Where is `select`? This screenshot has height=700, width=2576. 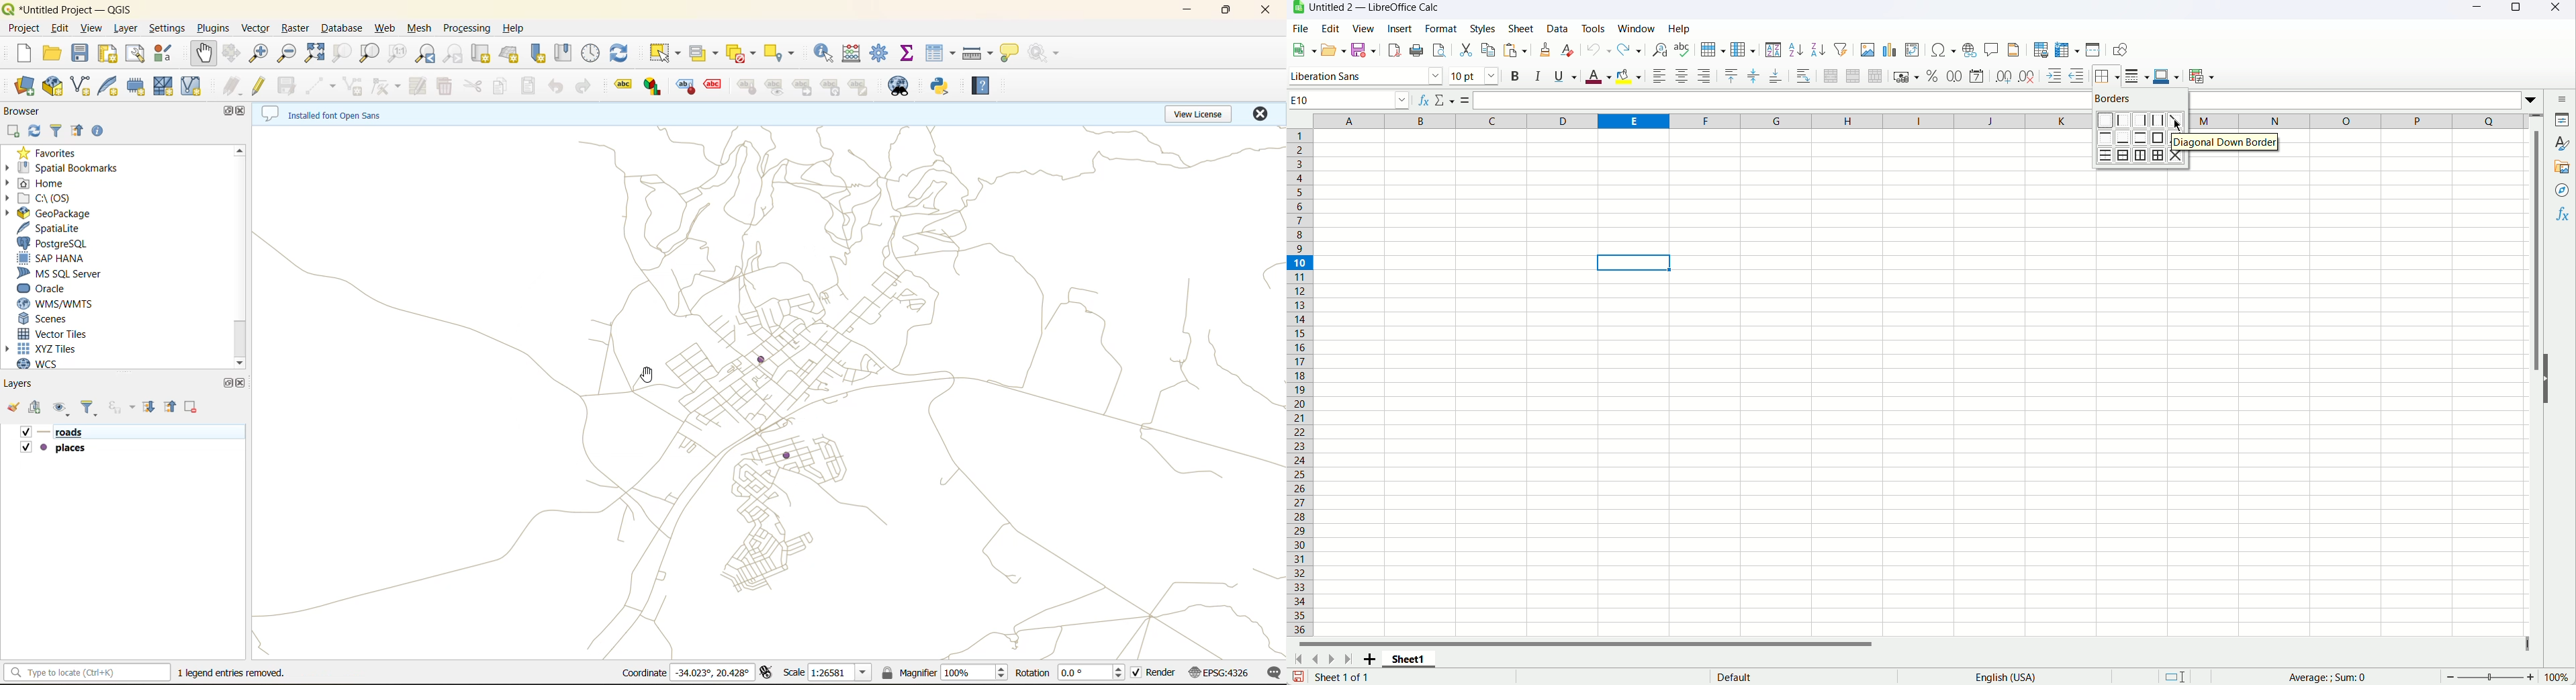
select is located at coordinates (666, 54).